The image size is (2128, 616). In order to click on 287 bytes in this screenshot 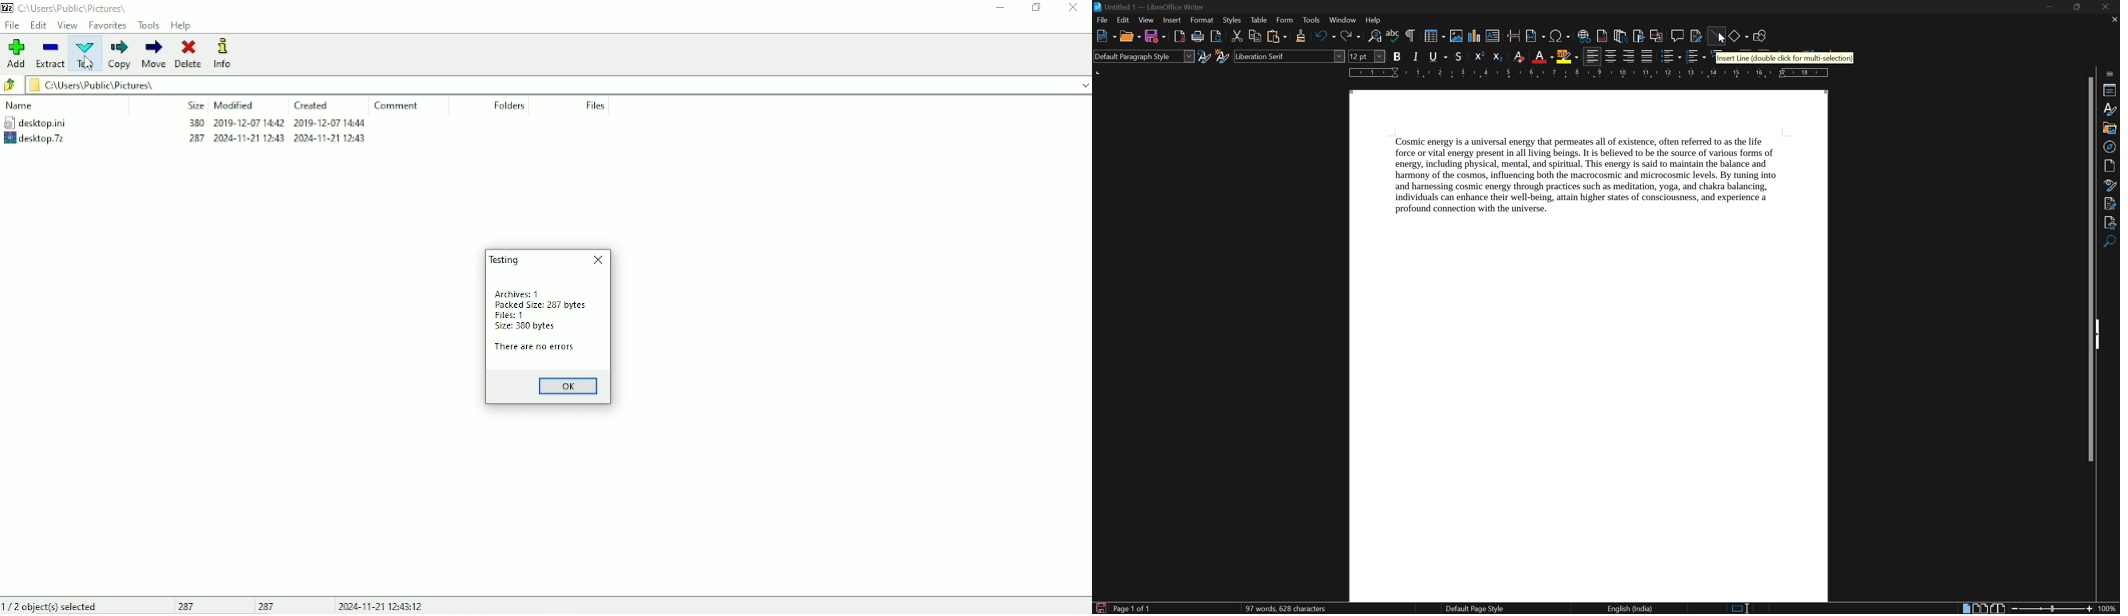, I will do `click(573, 306)`.